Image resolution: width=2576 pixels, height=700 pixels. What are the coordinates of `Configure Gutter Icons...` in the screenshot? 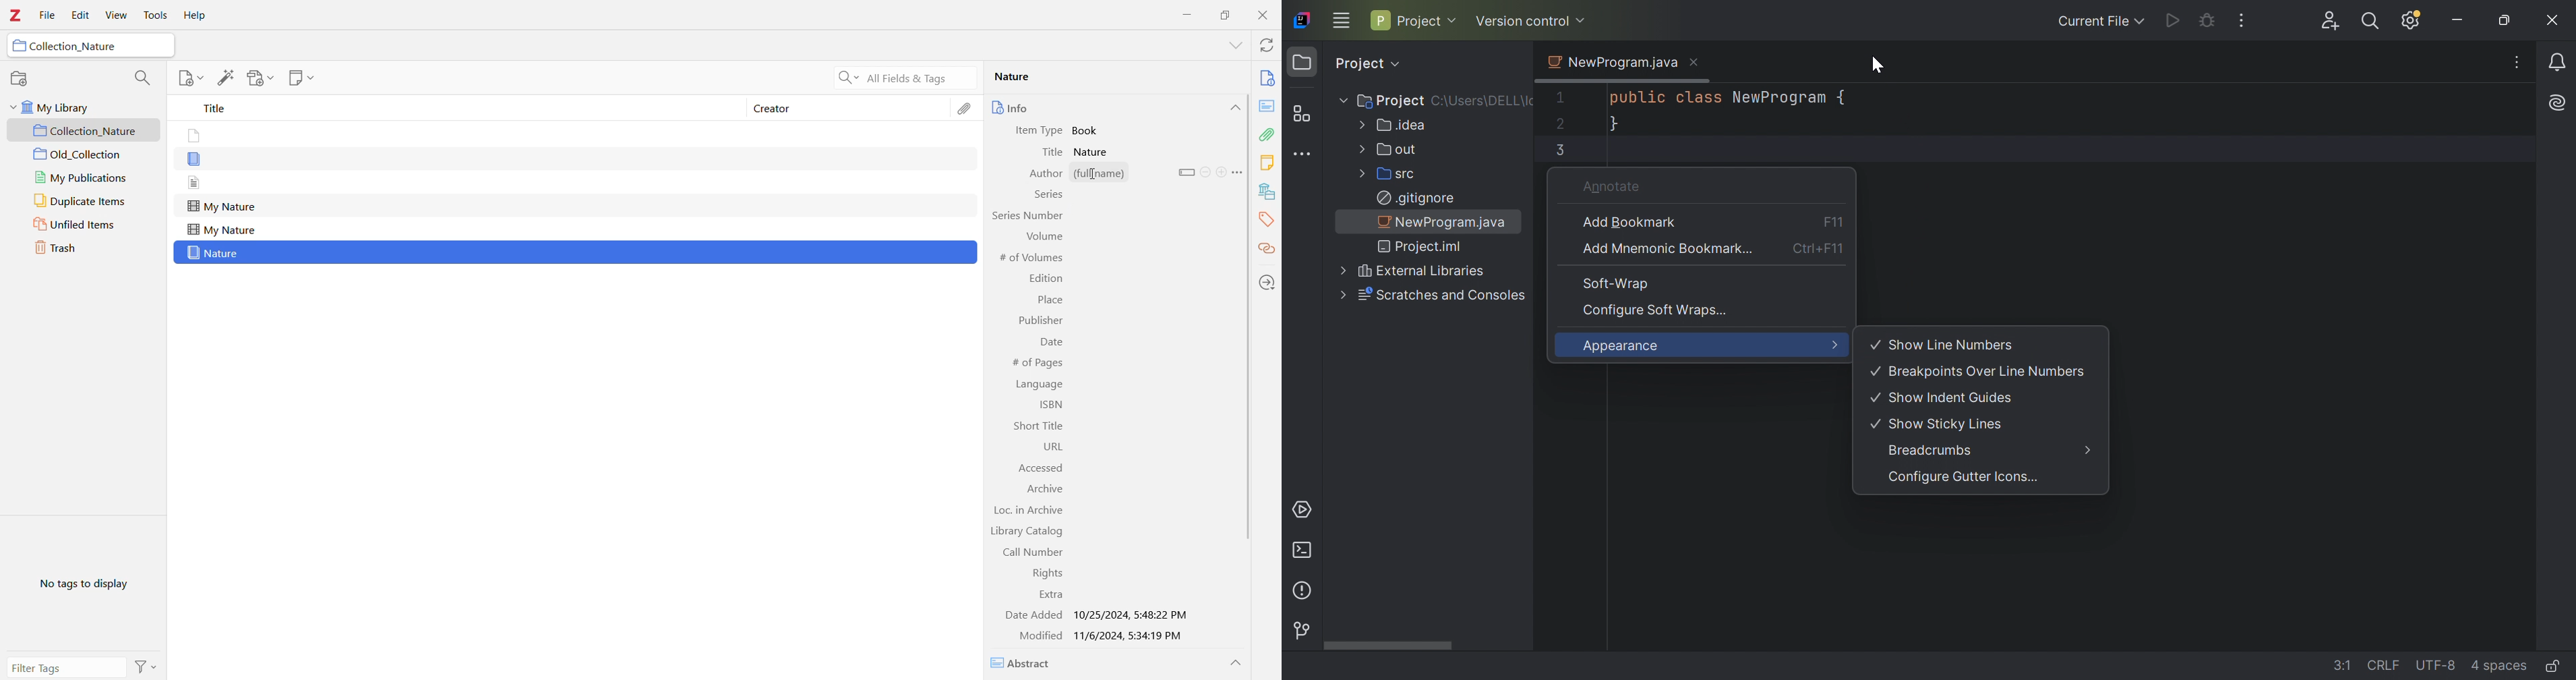 It's located at (1963, 480).